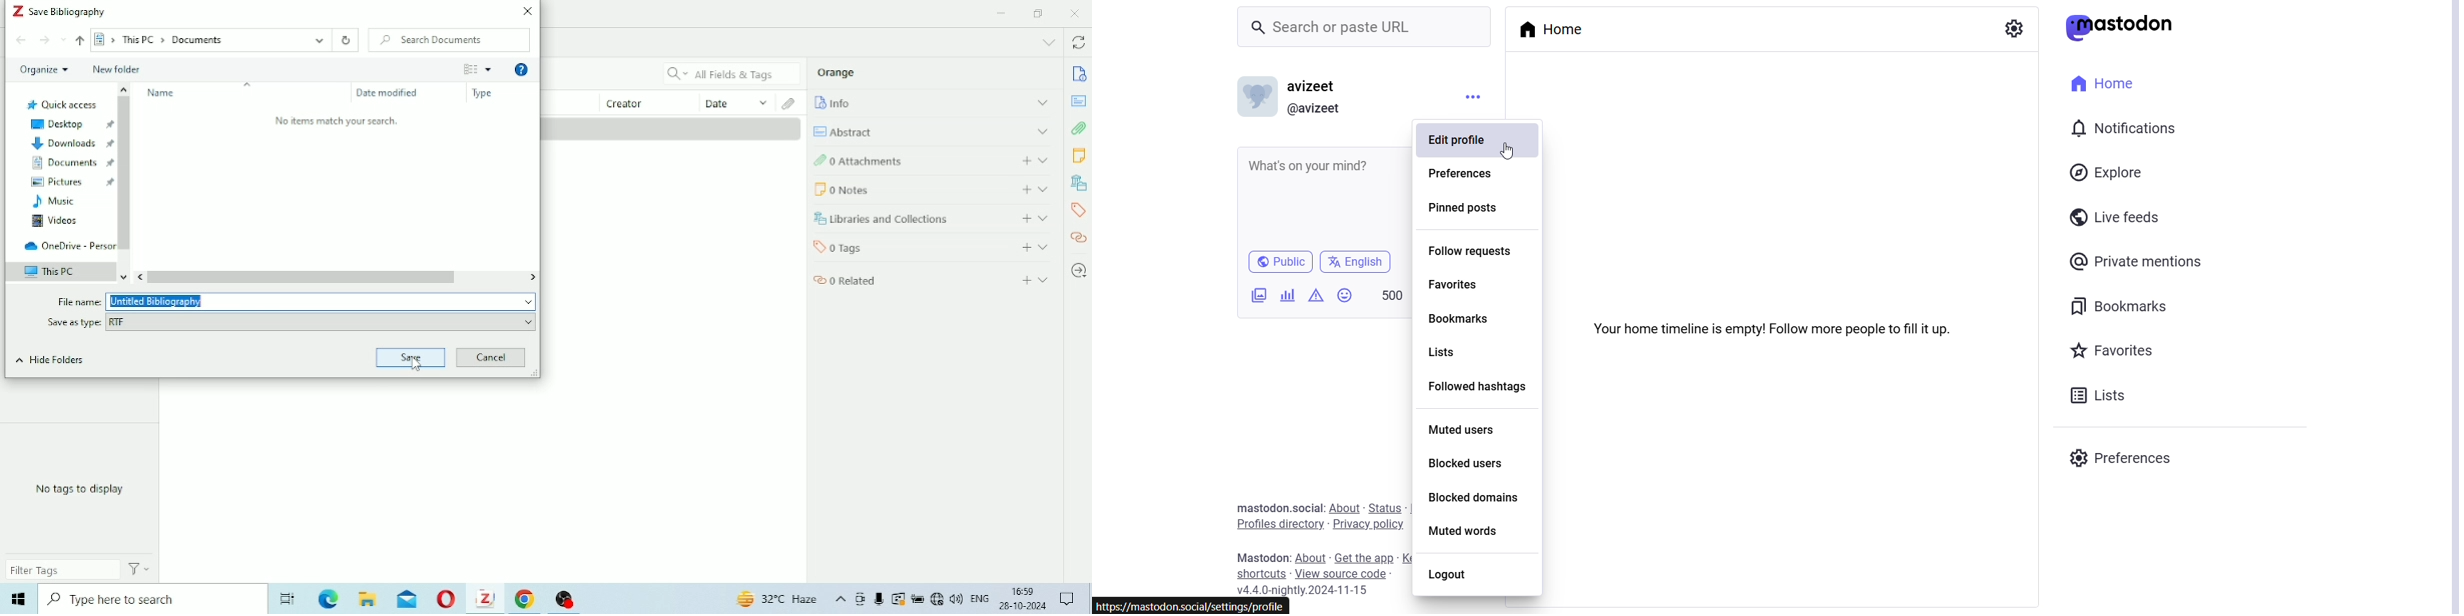  What do you see at coordinates (932, 219) in the screenshot?
I see `Libraries and Collections` at bounding box center [932, 219].